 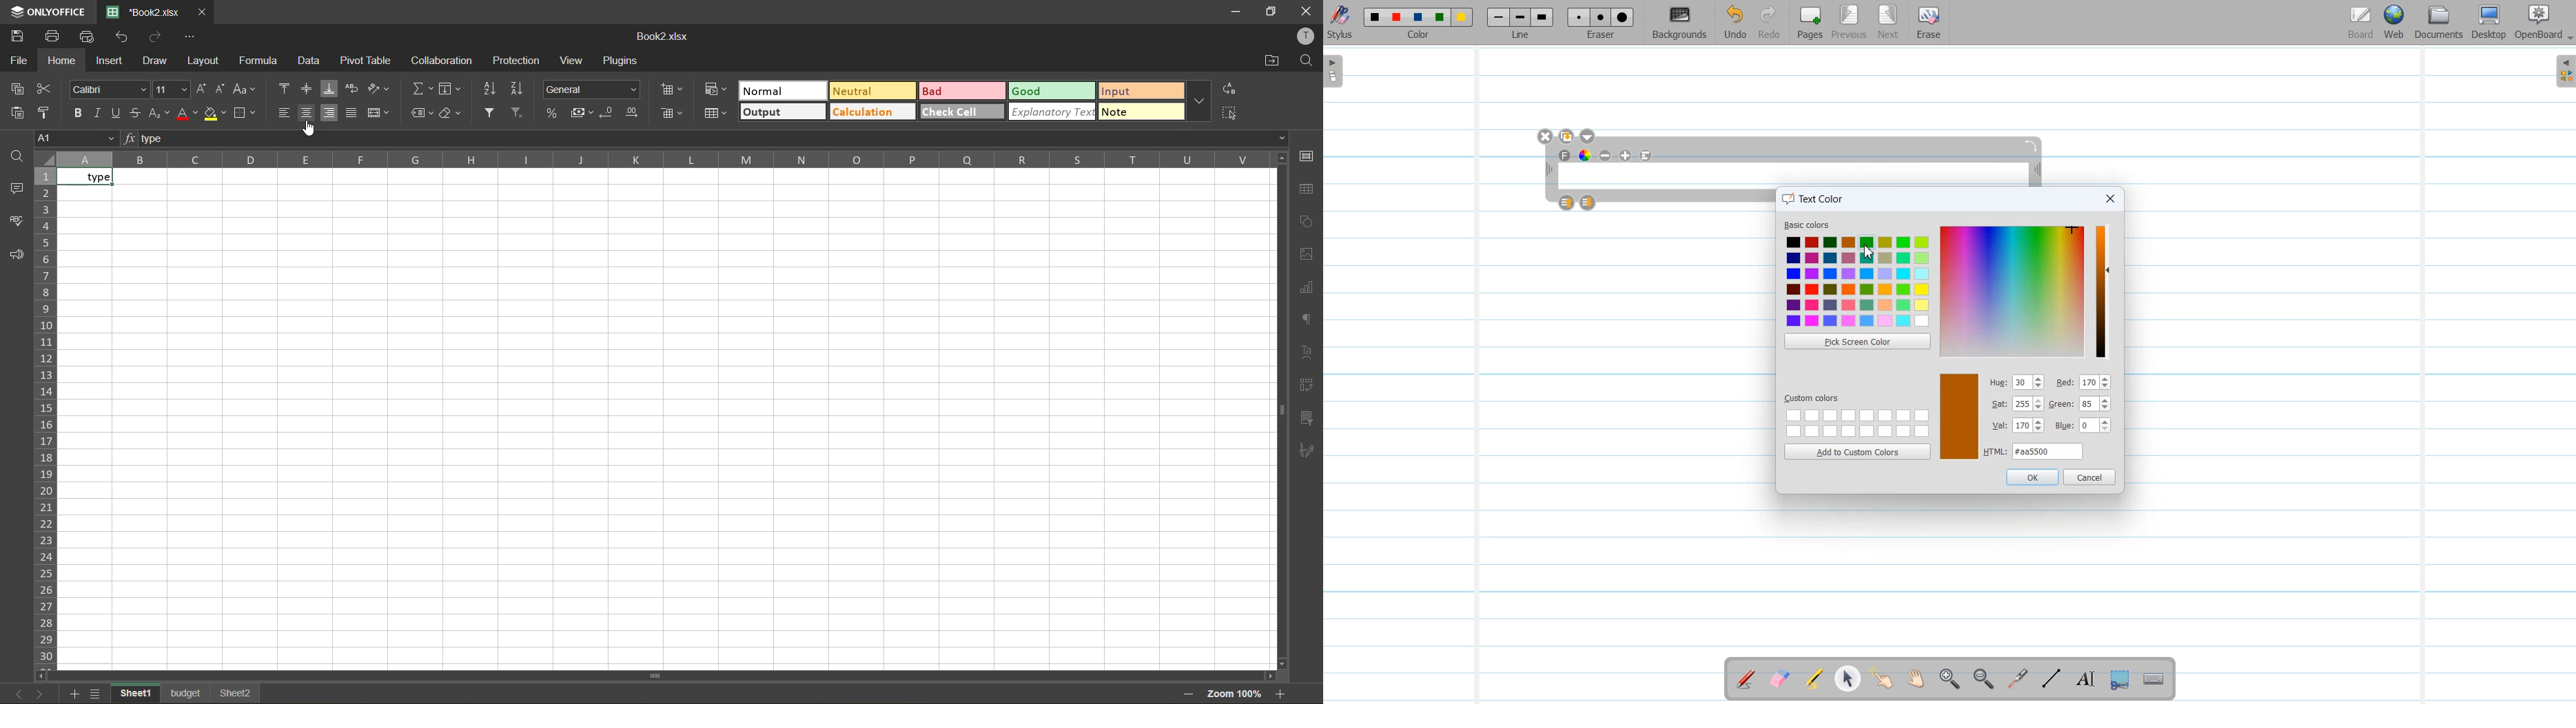 I want to click on delete cells, so click(x=674, y=113).